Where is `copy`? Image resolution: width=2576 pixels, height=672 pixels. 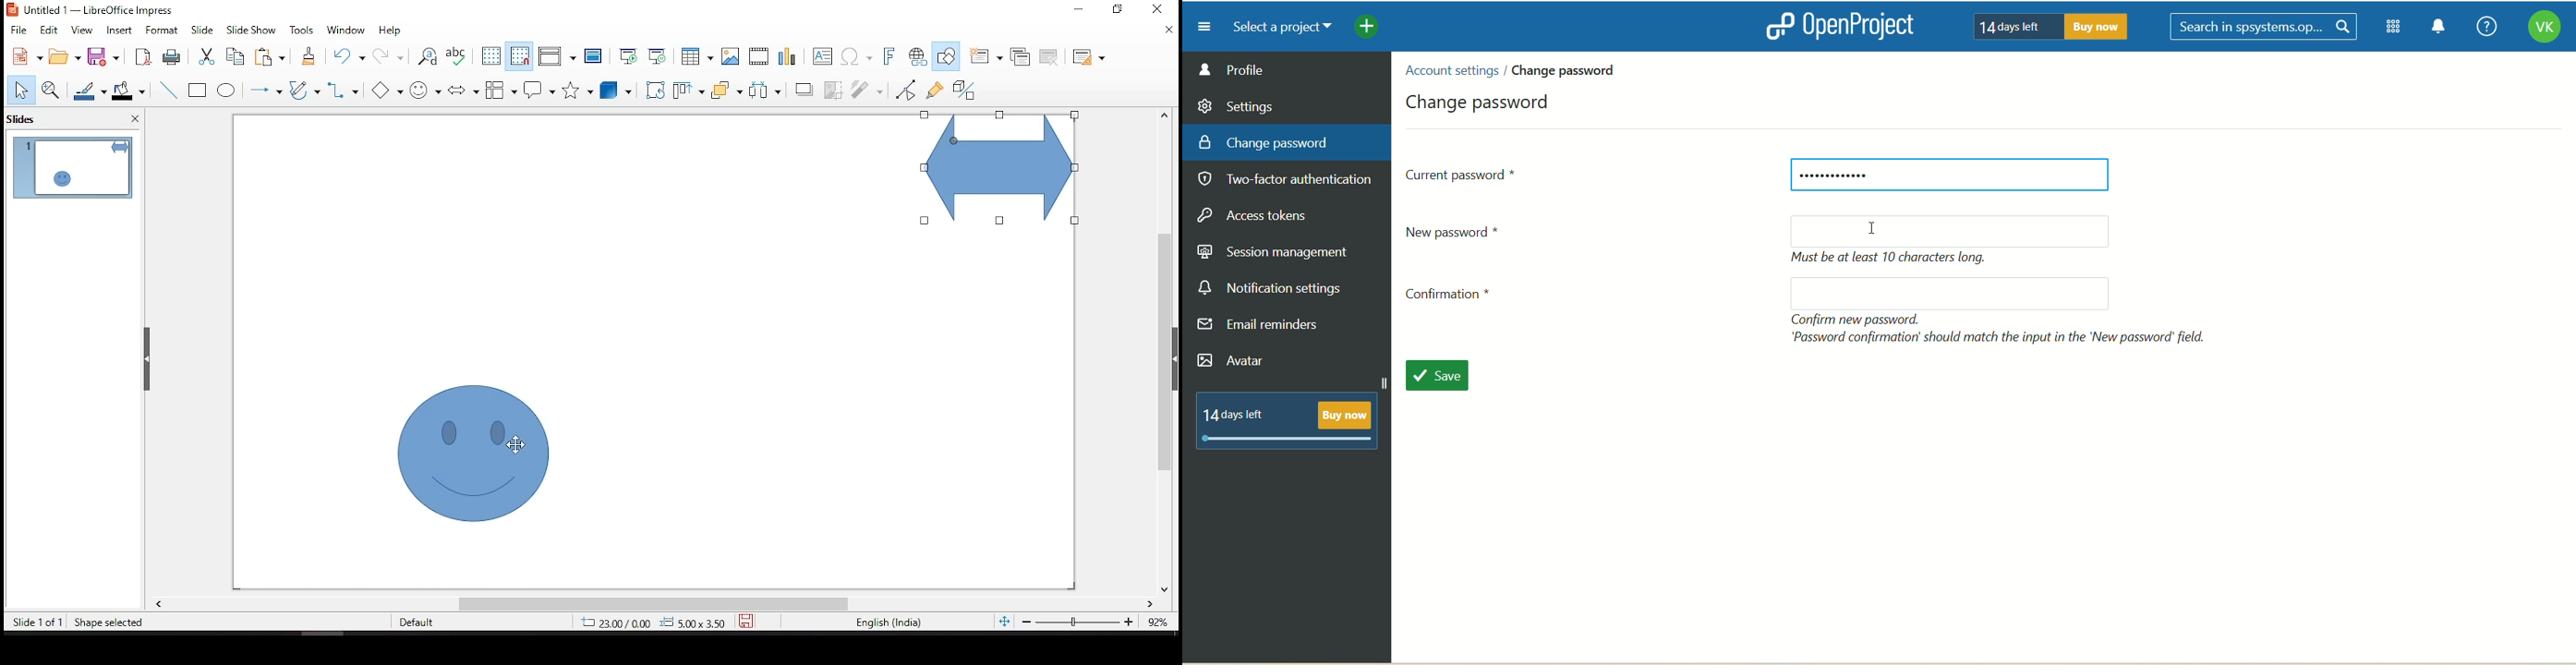 copy is located at coordinates (232, 56).